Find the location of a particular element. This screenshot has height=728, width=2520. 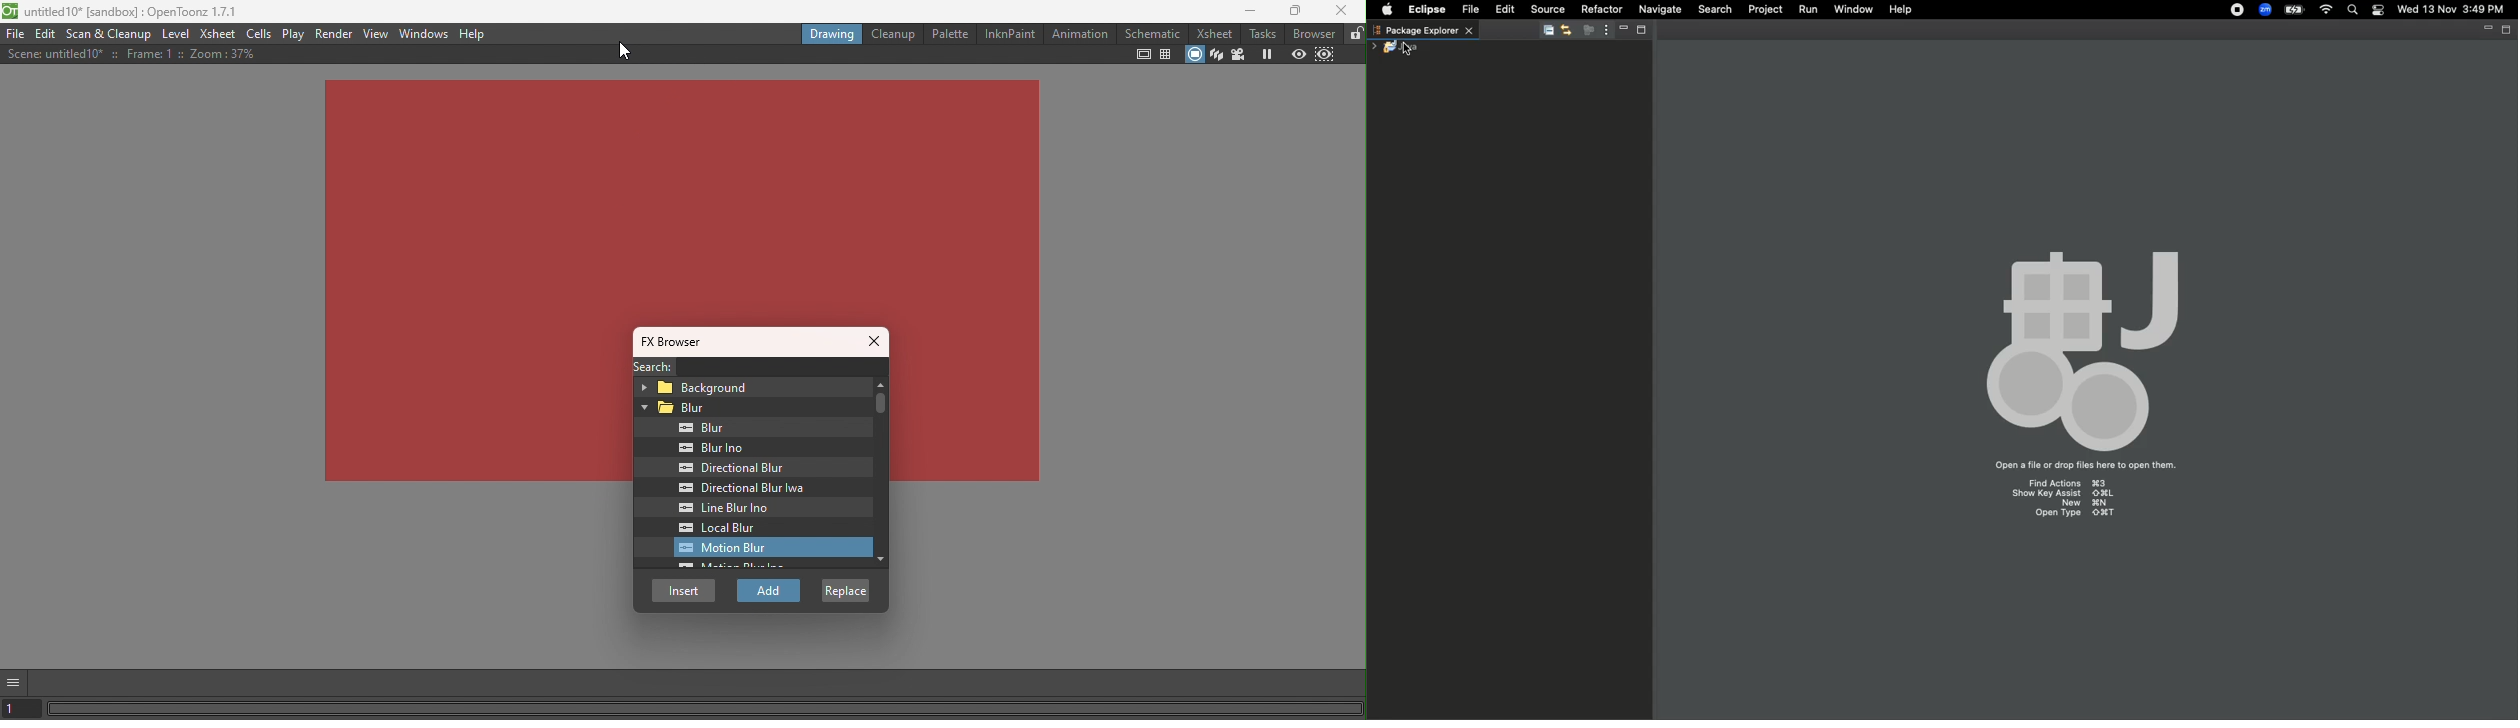

Refactor is located at coordinates (1601, 10).